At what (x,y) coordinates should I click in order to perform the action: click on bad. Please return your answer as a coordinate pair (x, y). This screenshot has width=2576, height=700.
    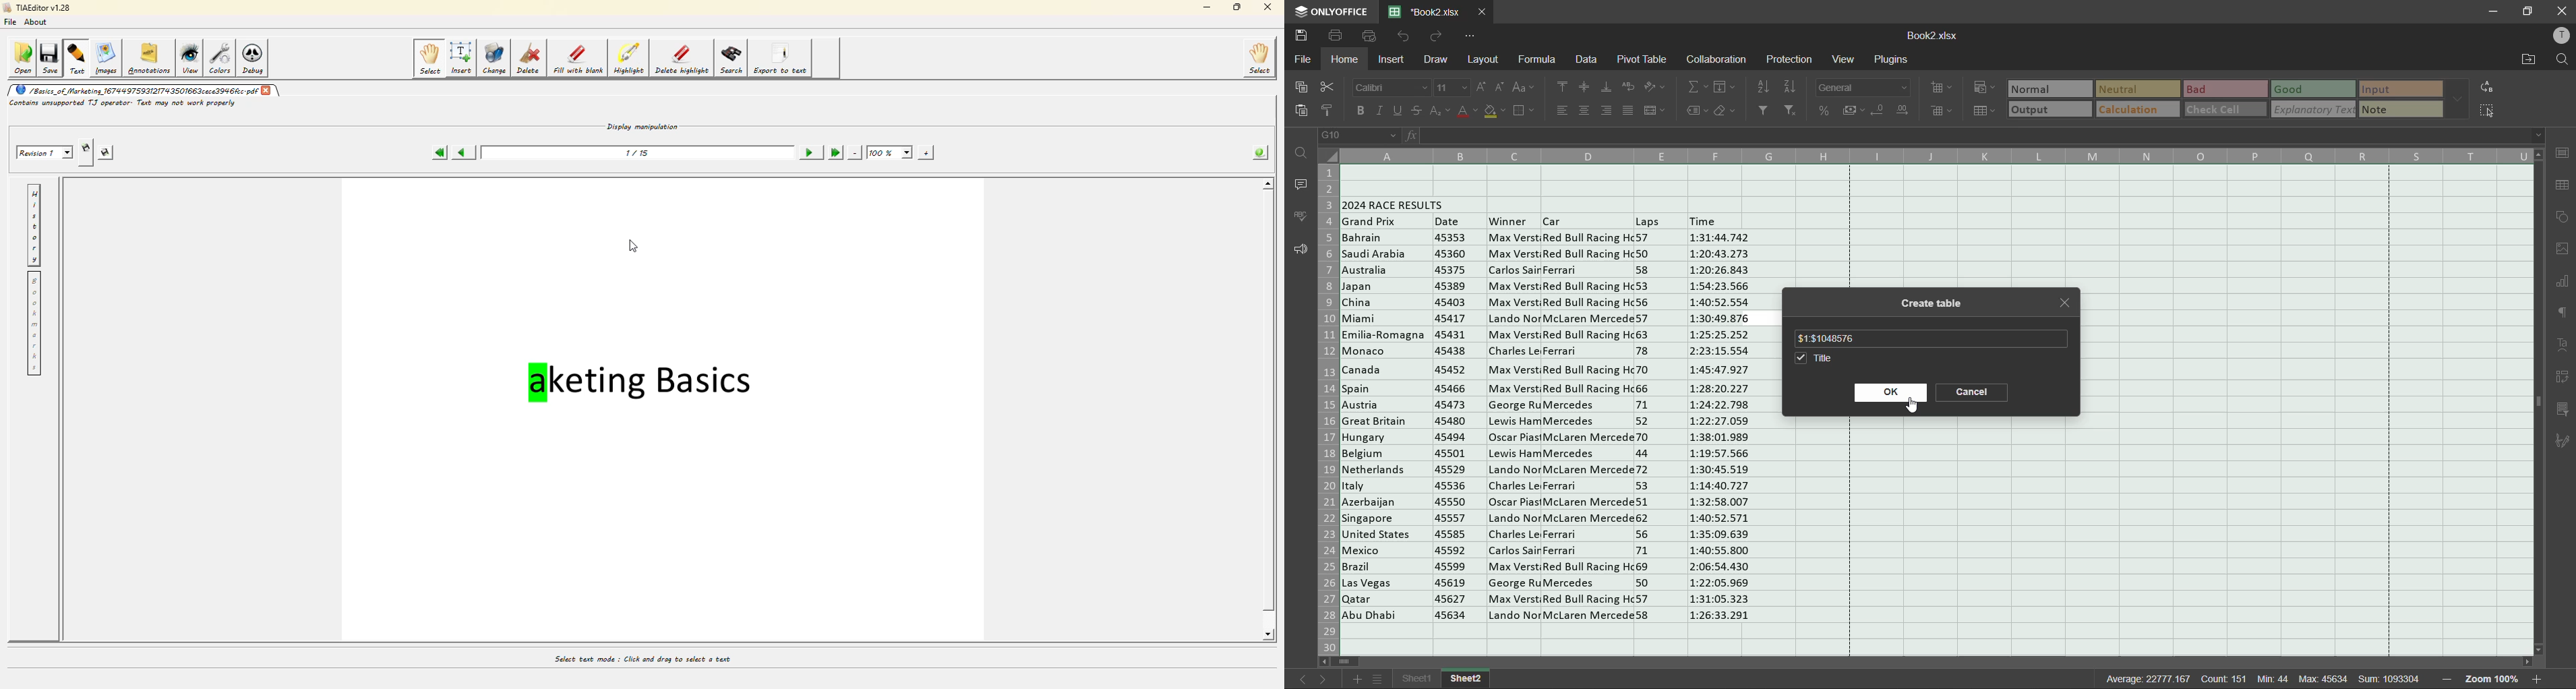
    Looking at the image, I should click on (2225, 89).